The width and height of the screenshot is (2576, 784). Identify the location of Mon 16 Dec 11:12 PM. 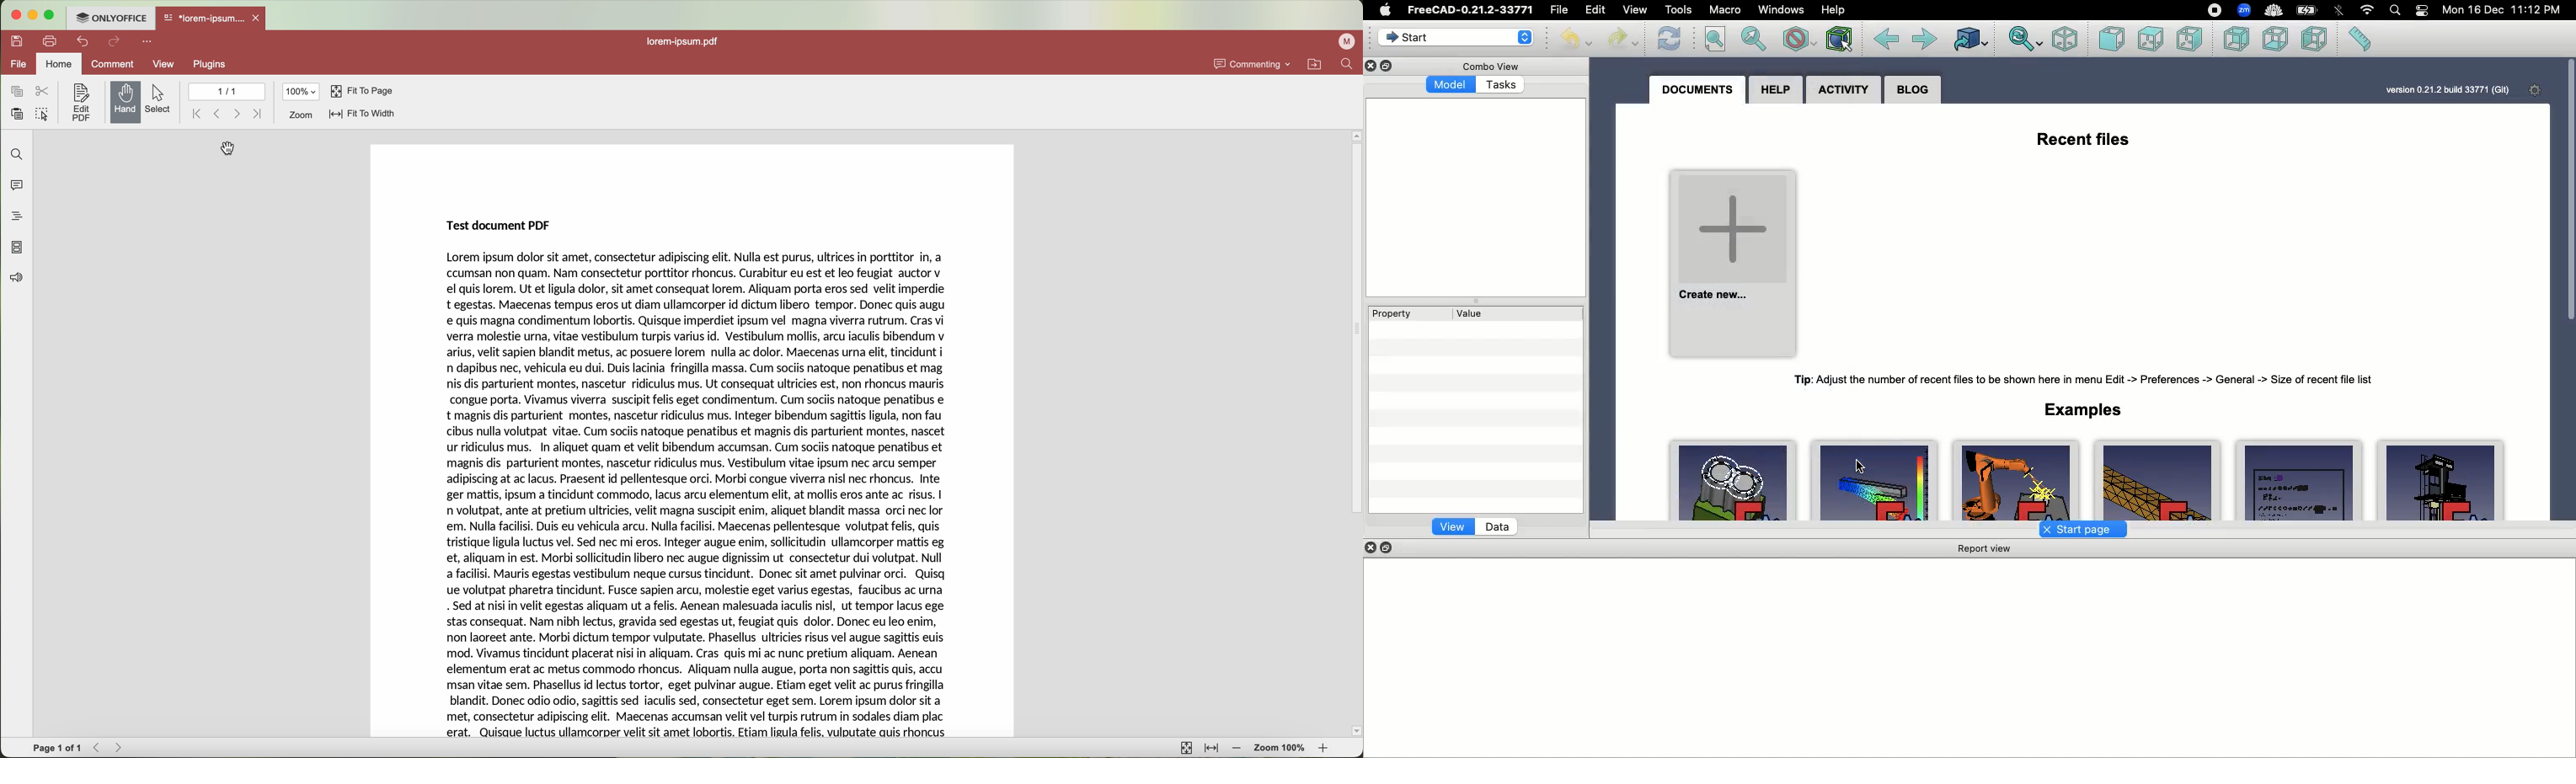
(2505, 10).